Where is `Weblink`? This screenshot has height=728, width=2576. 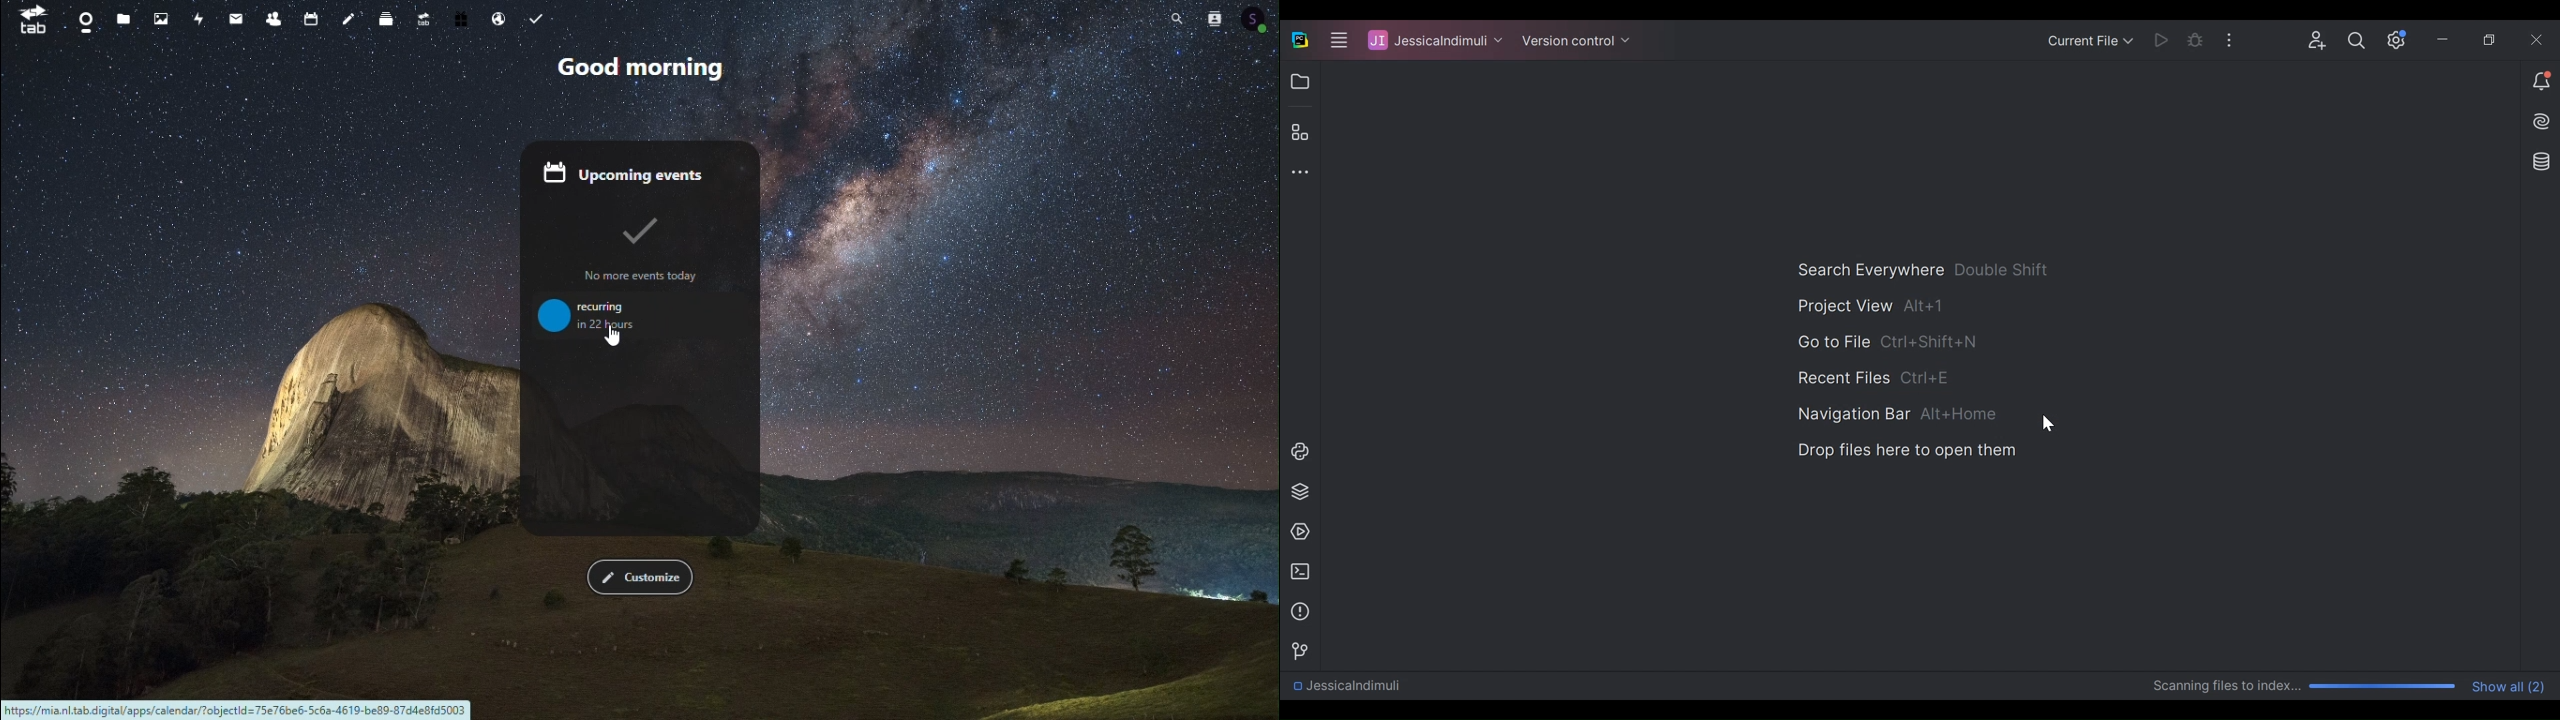 Weblink is located at coordinates (237, 709).